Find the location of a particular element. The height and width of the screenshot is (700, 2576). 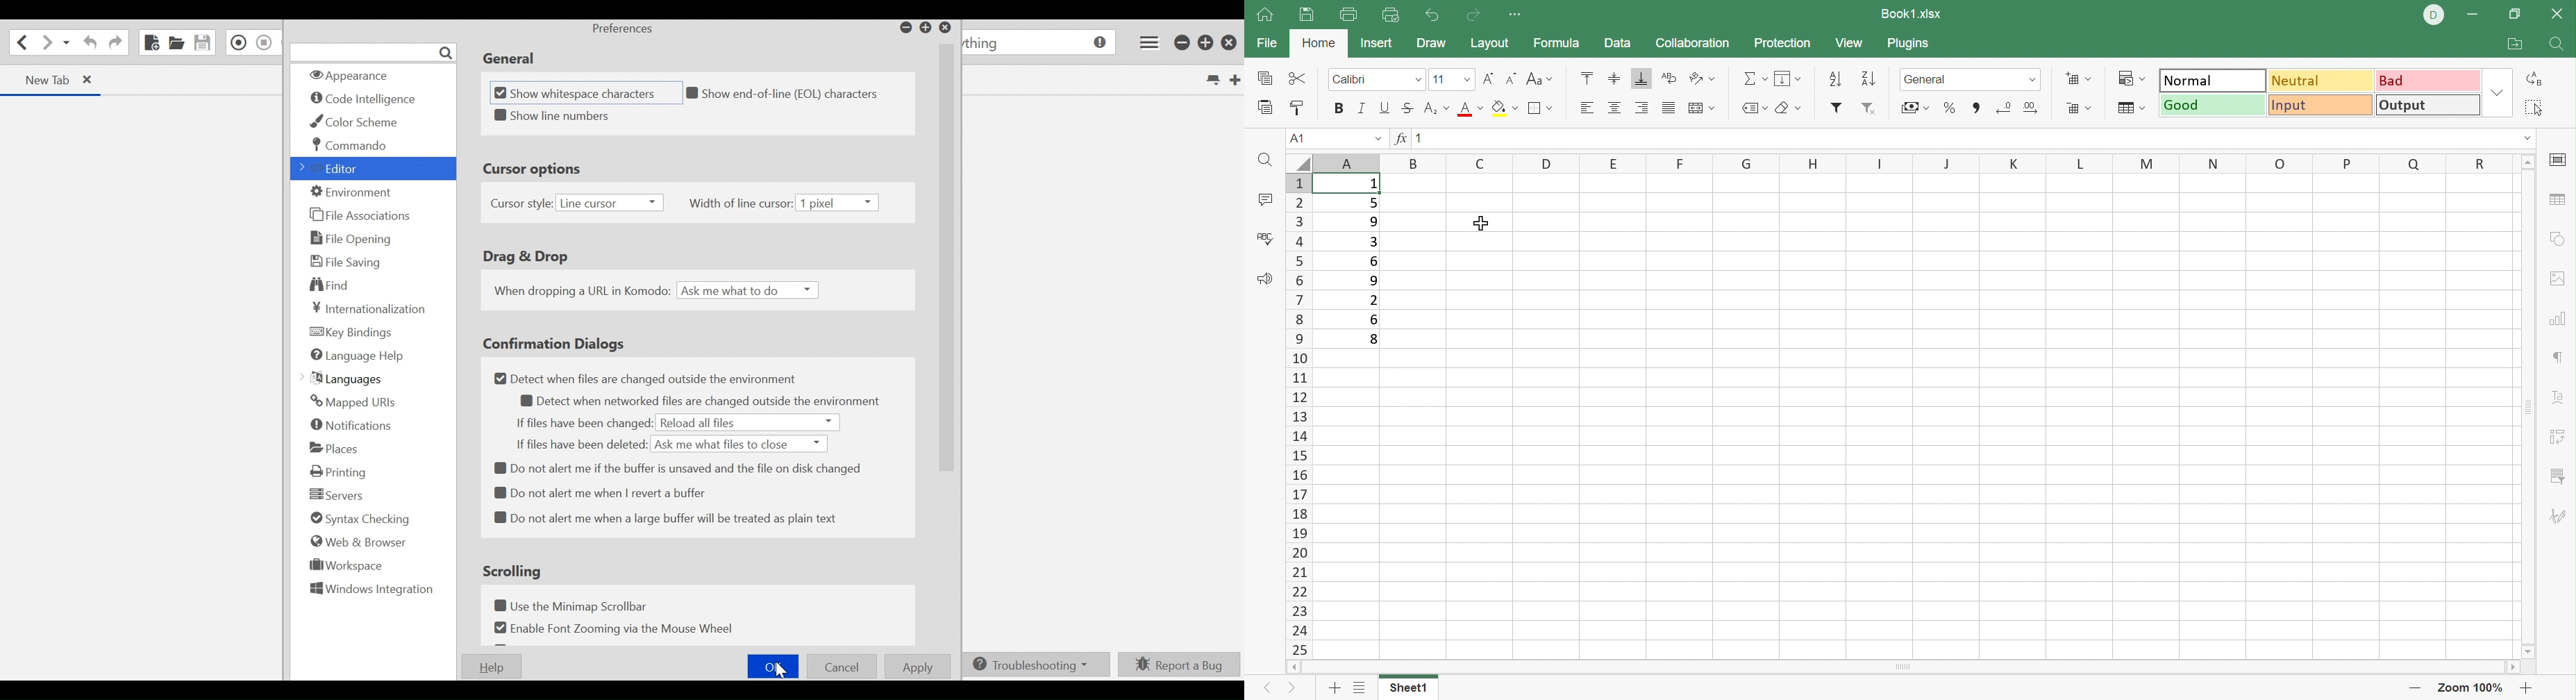

Named ranges is located at coordinates (1753, 108).